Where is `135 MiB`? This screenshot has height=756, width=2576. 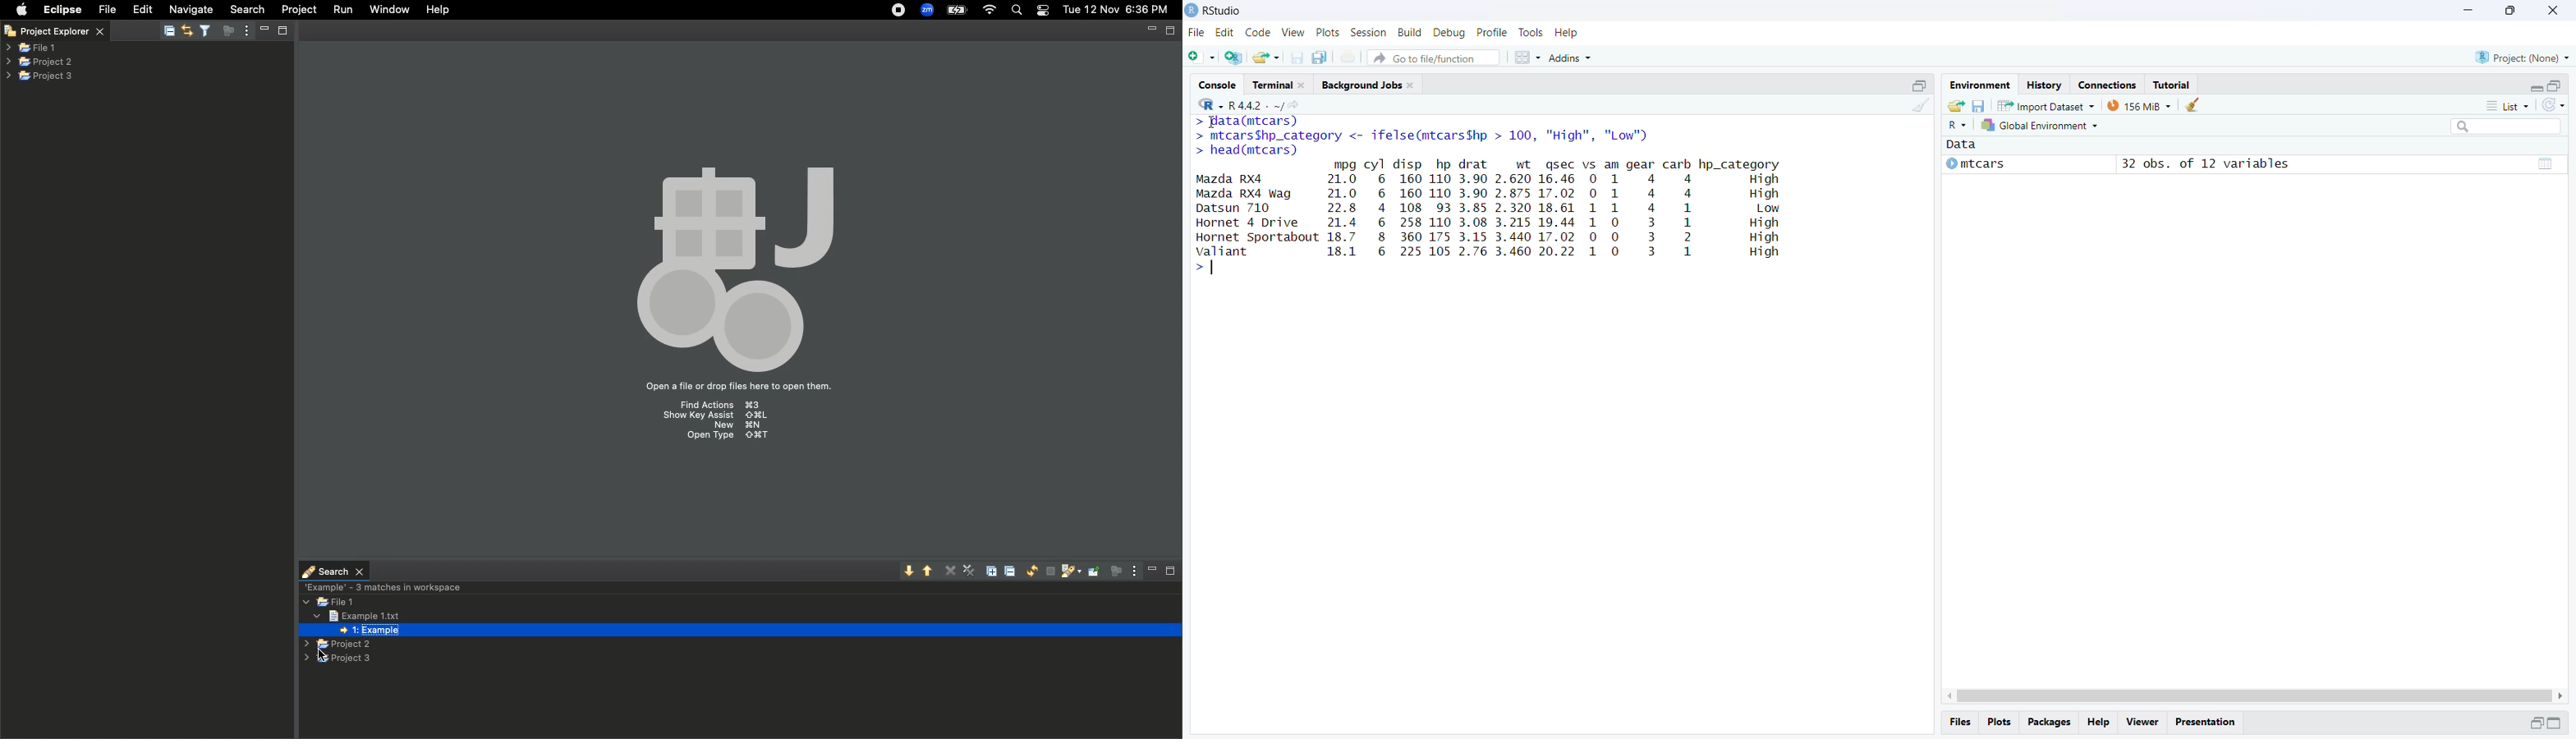
135 MiB is located at coordinates (2139, 105).